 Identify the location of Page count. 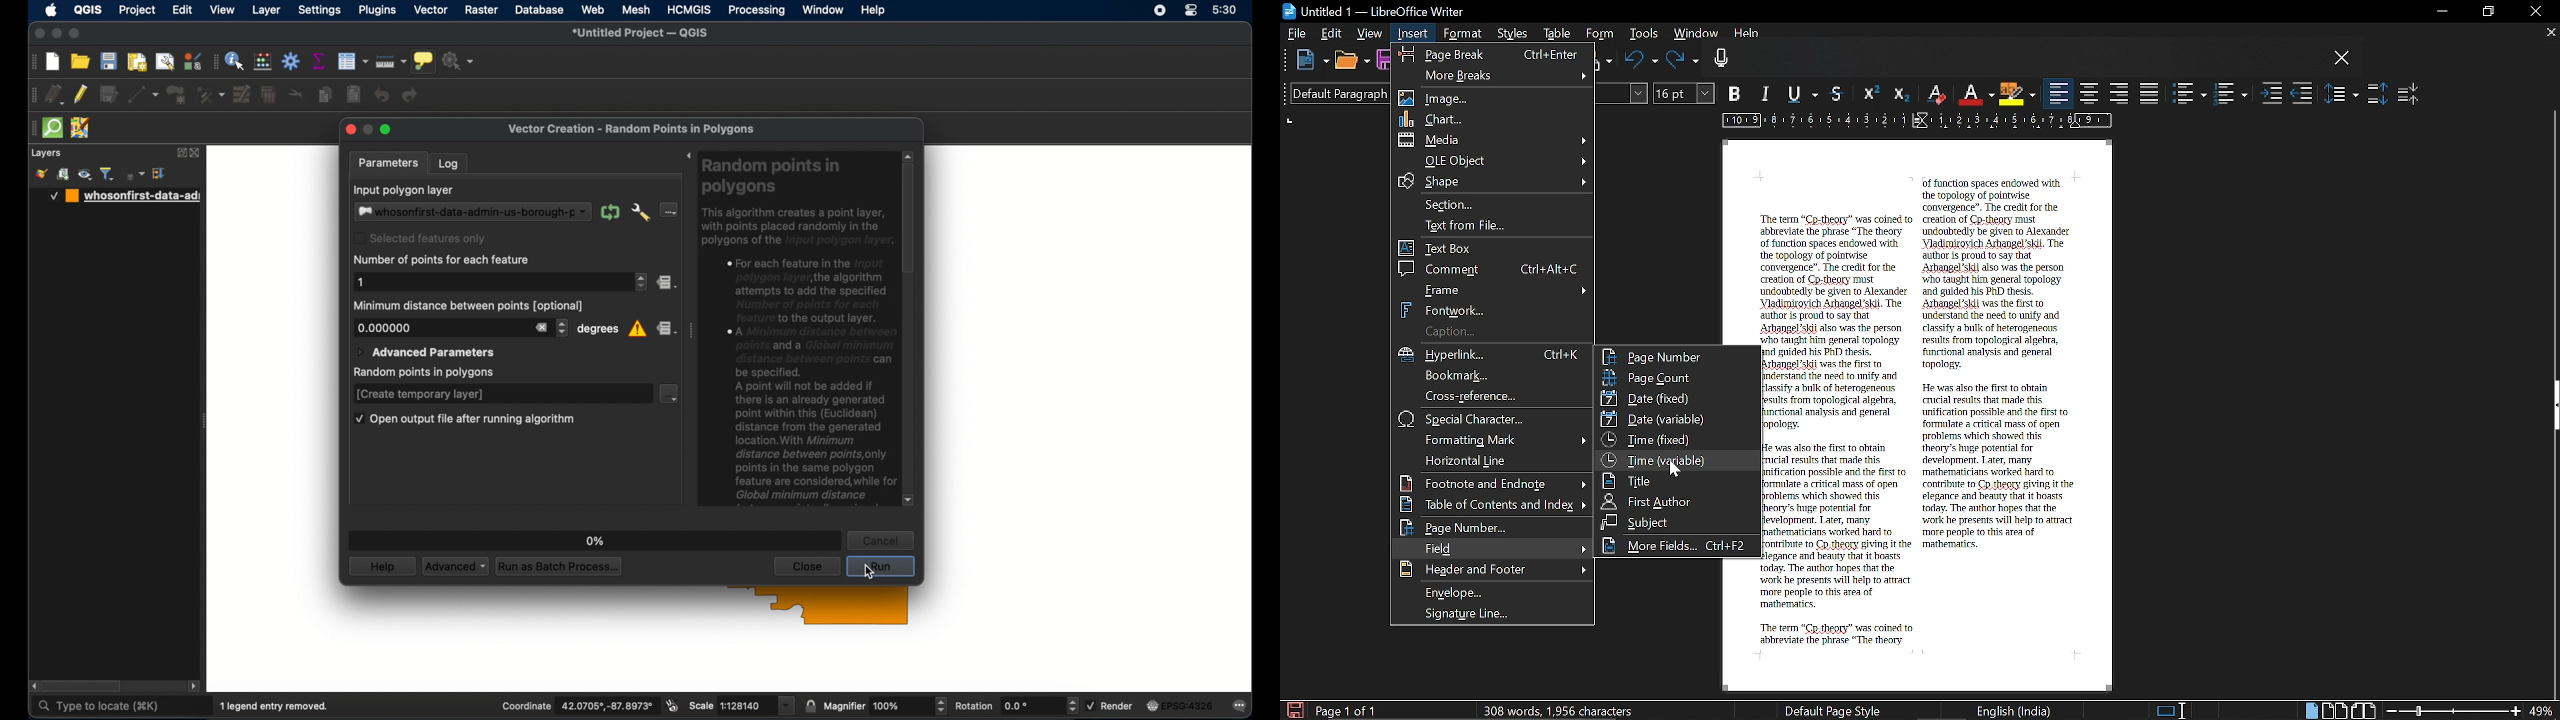
(1677, 377).